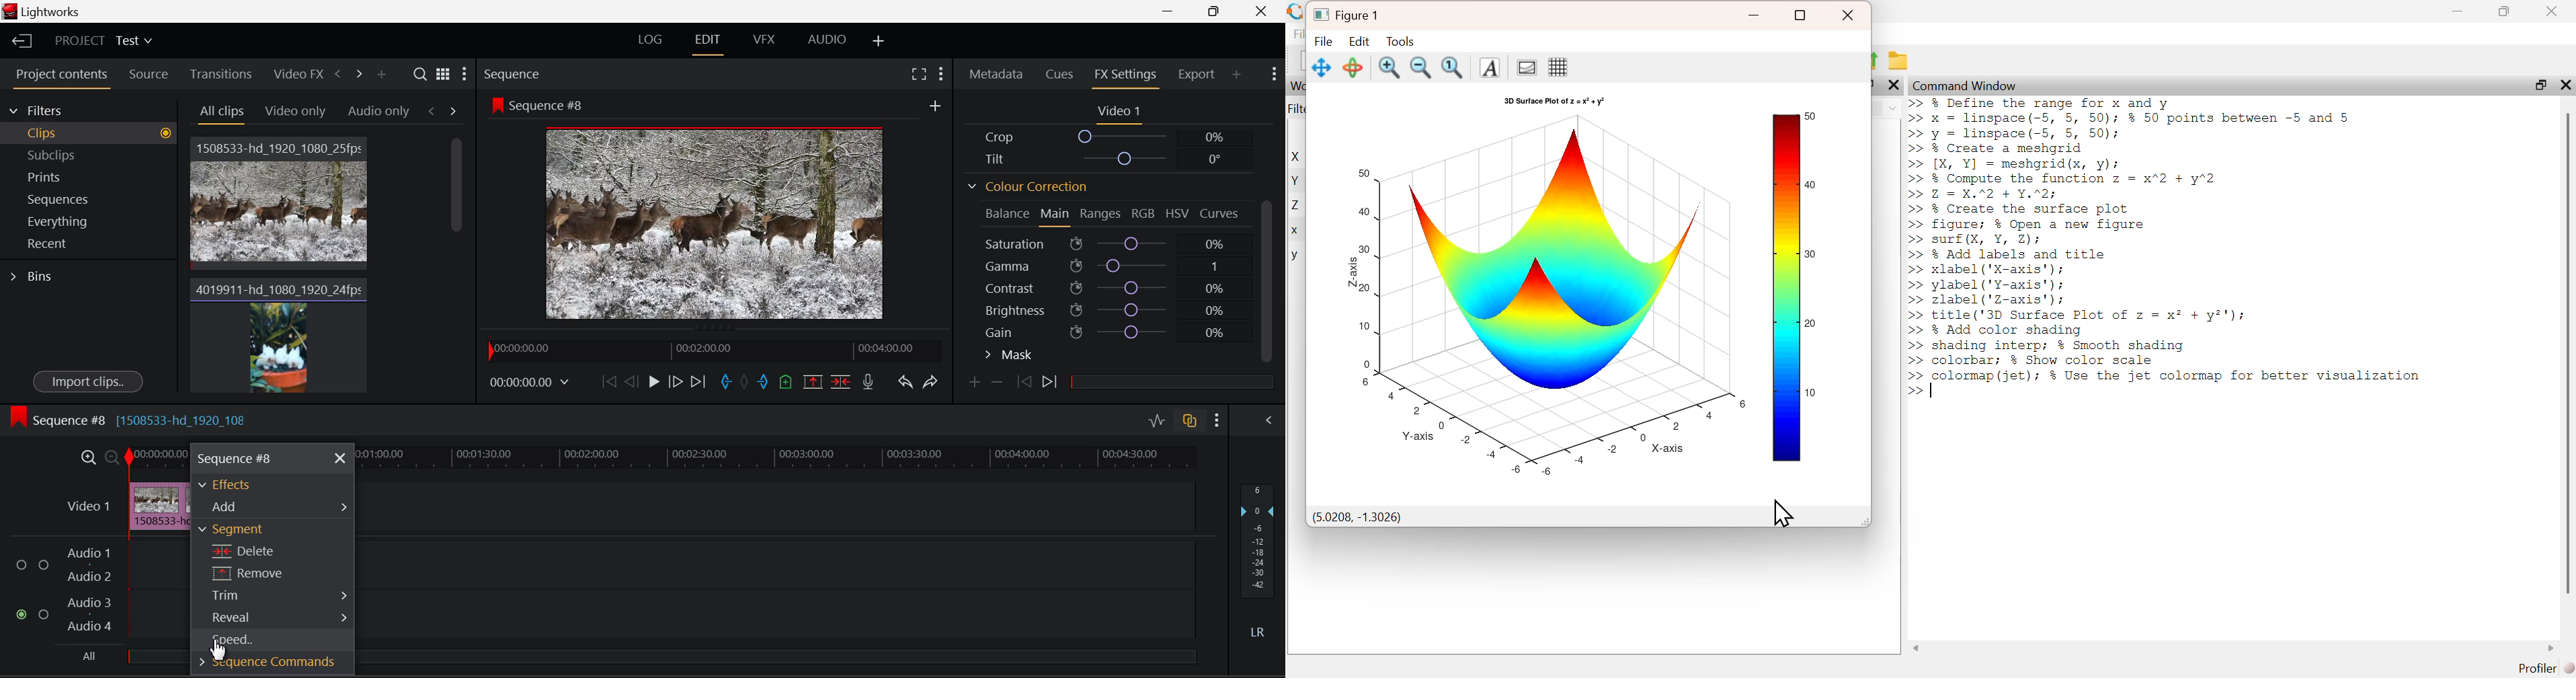 The height and width of the screenshot is (700, 2576). Describe the element at coordinates (1052, 186) in the screenshot. I see `Colour Correction Section` at that location.